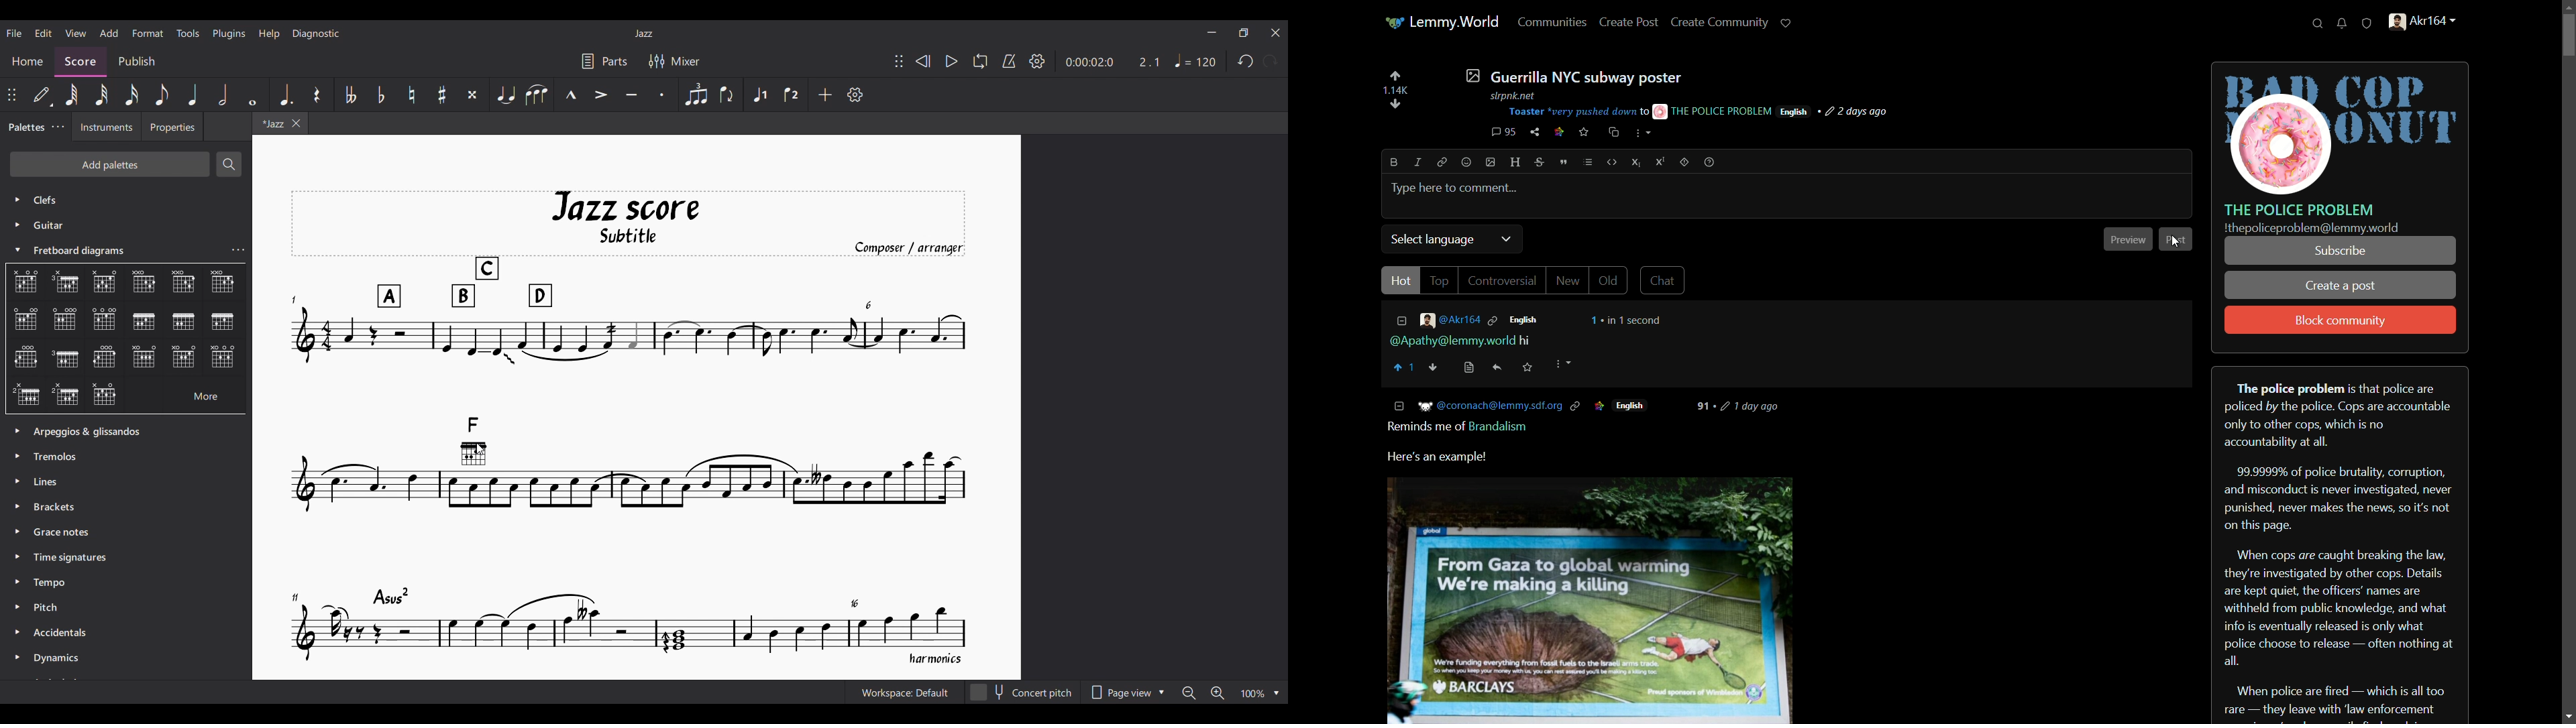 The width and height of the screenshot is (2576, 728). I want to click on Voice 2, so click(792, 95).